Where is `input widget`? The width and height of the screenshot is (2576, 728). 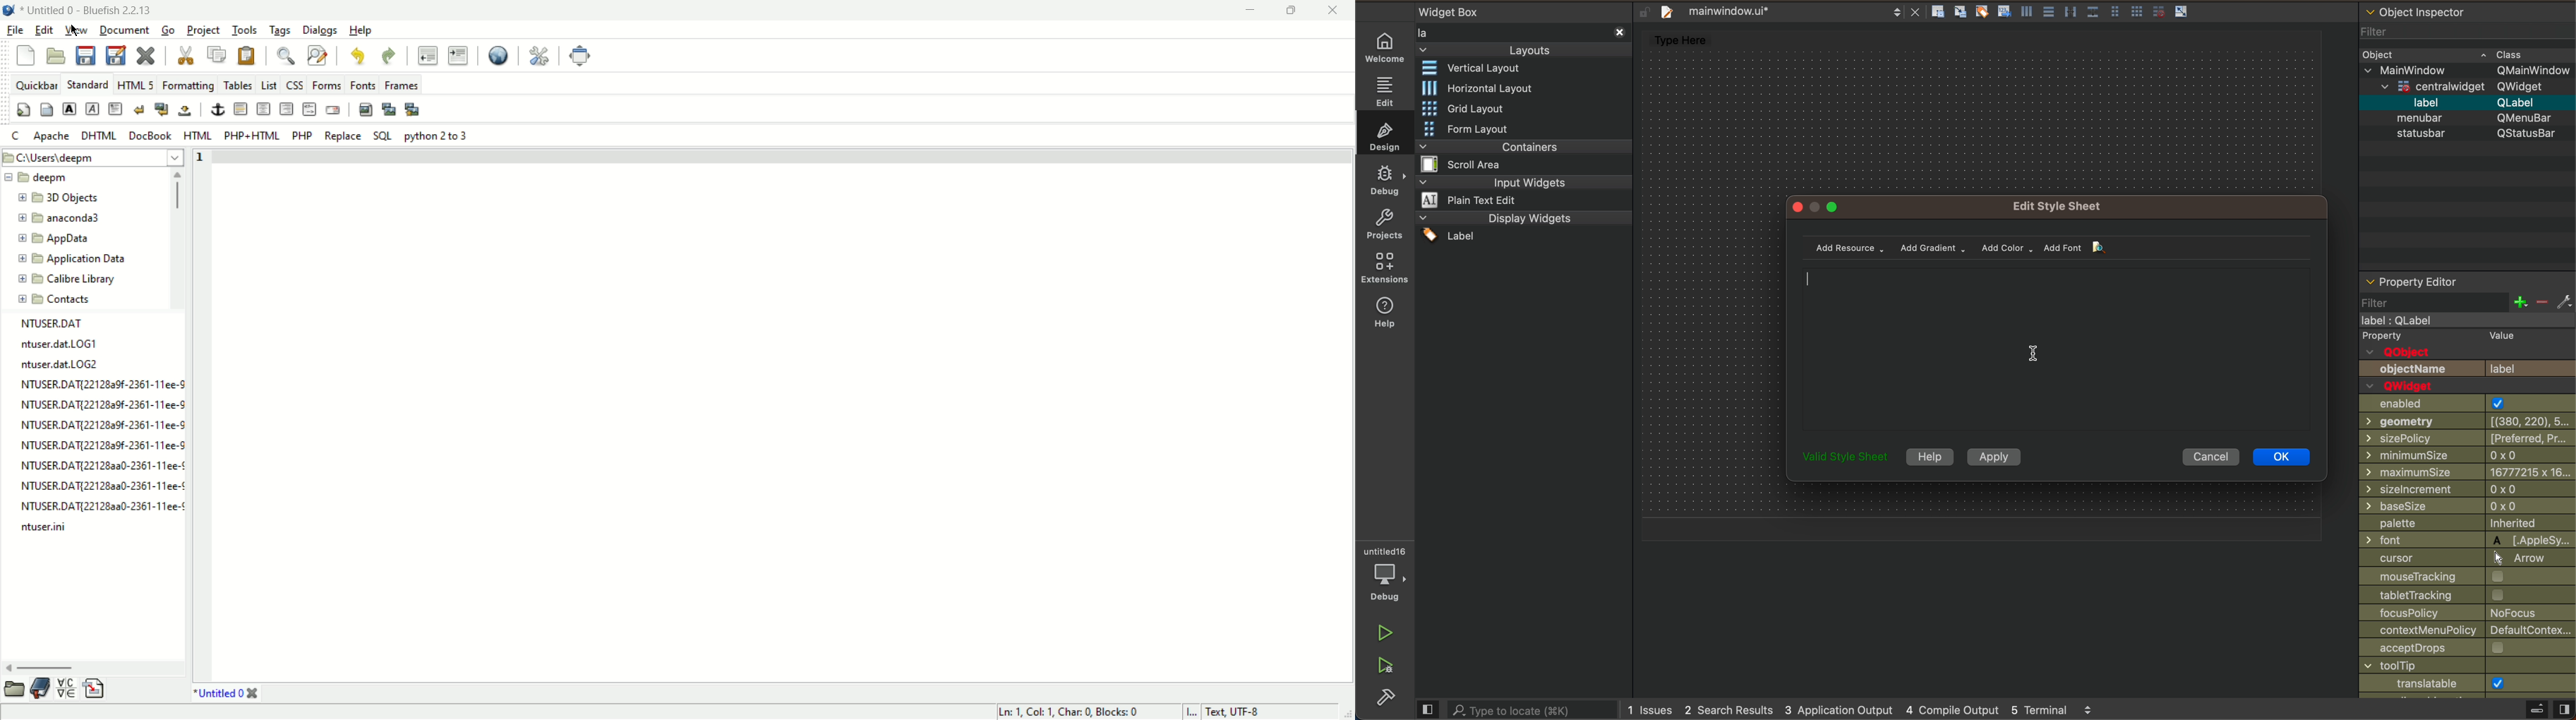 input widget is located at coordinates (1523, 192).